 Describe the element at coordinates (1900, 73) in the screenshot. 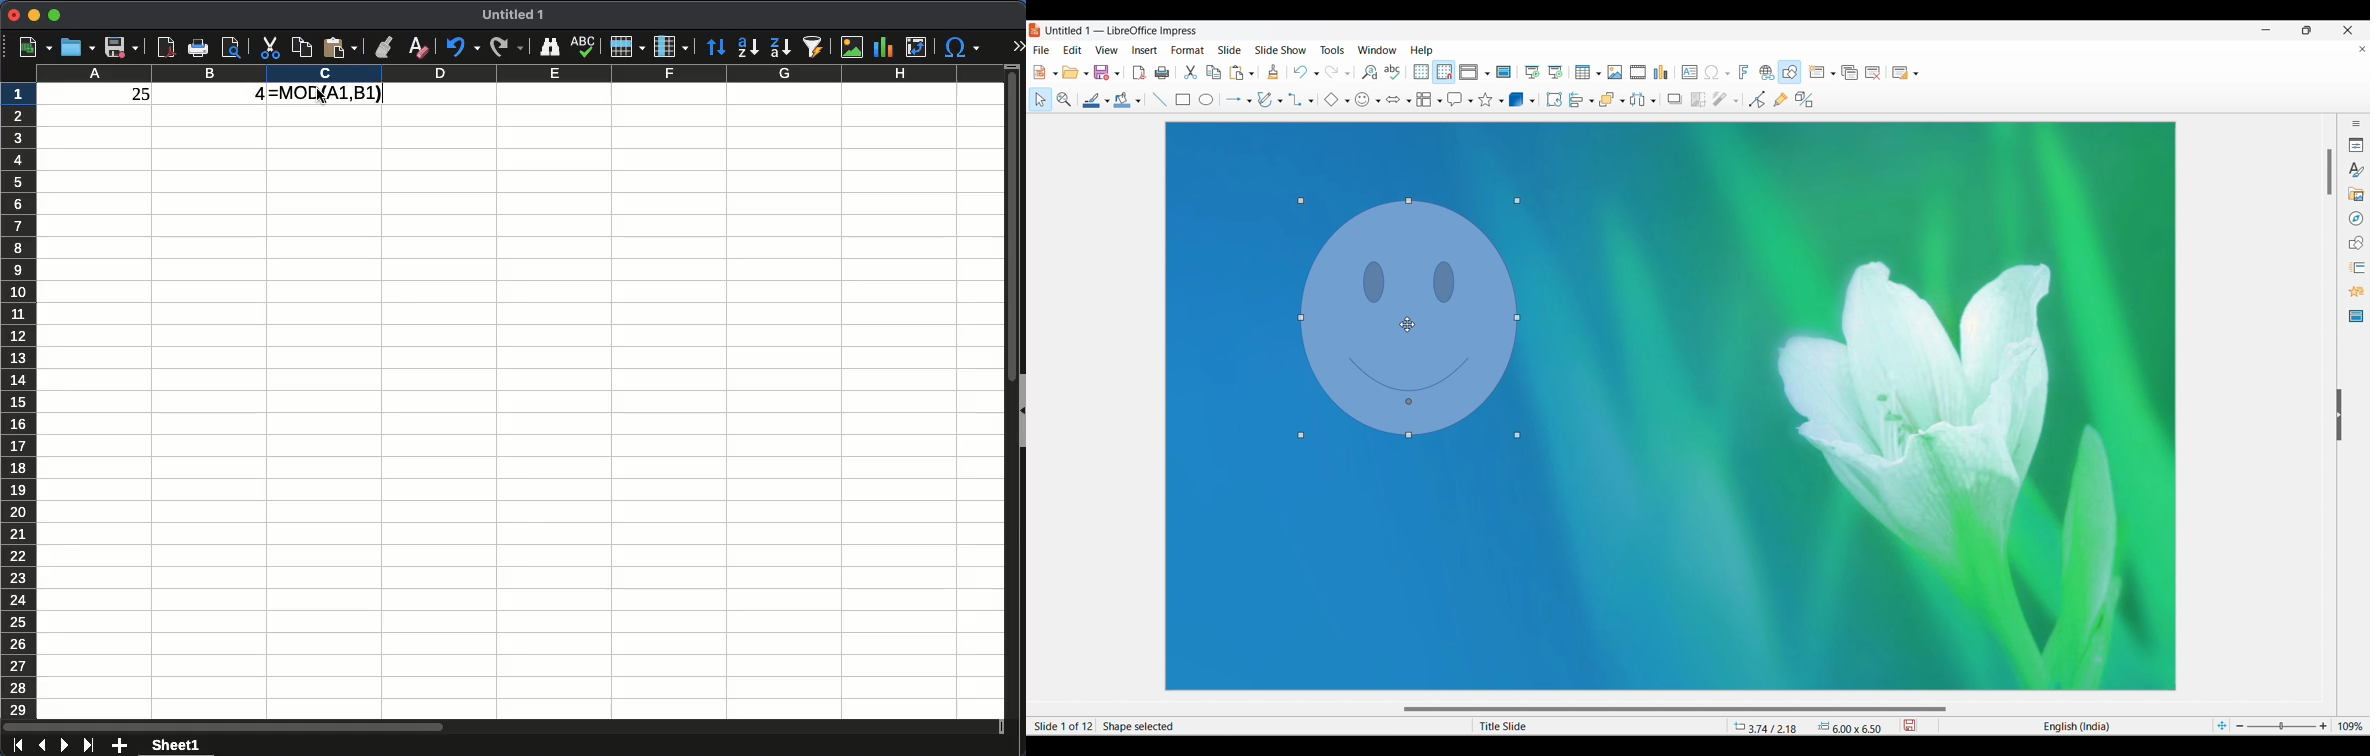

I see `Slide layout` at that location.